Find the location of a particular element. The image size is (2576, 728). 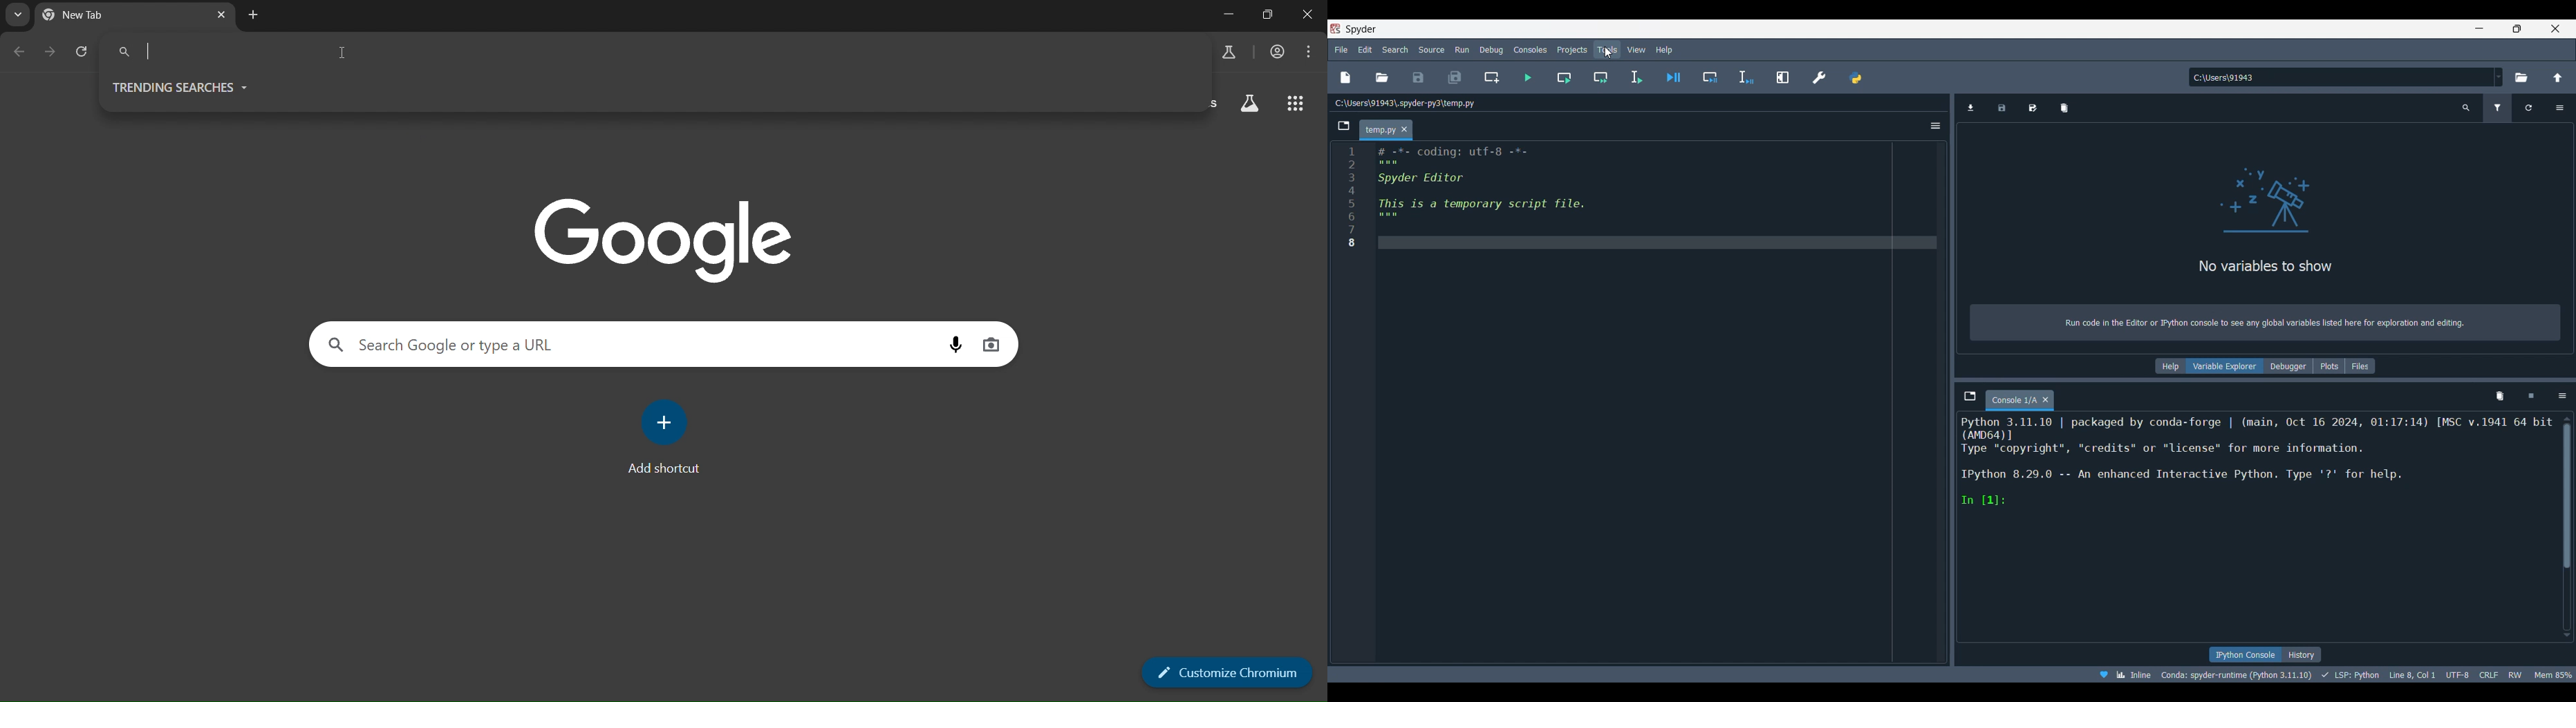

Current code is located at coordinates (1640, 198).